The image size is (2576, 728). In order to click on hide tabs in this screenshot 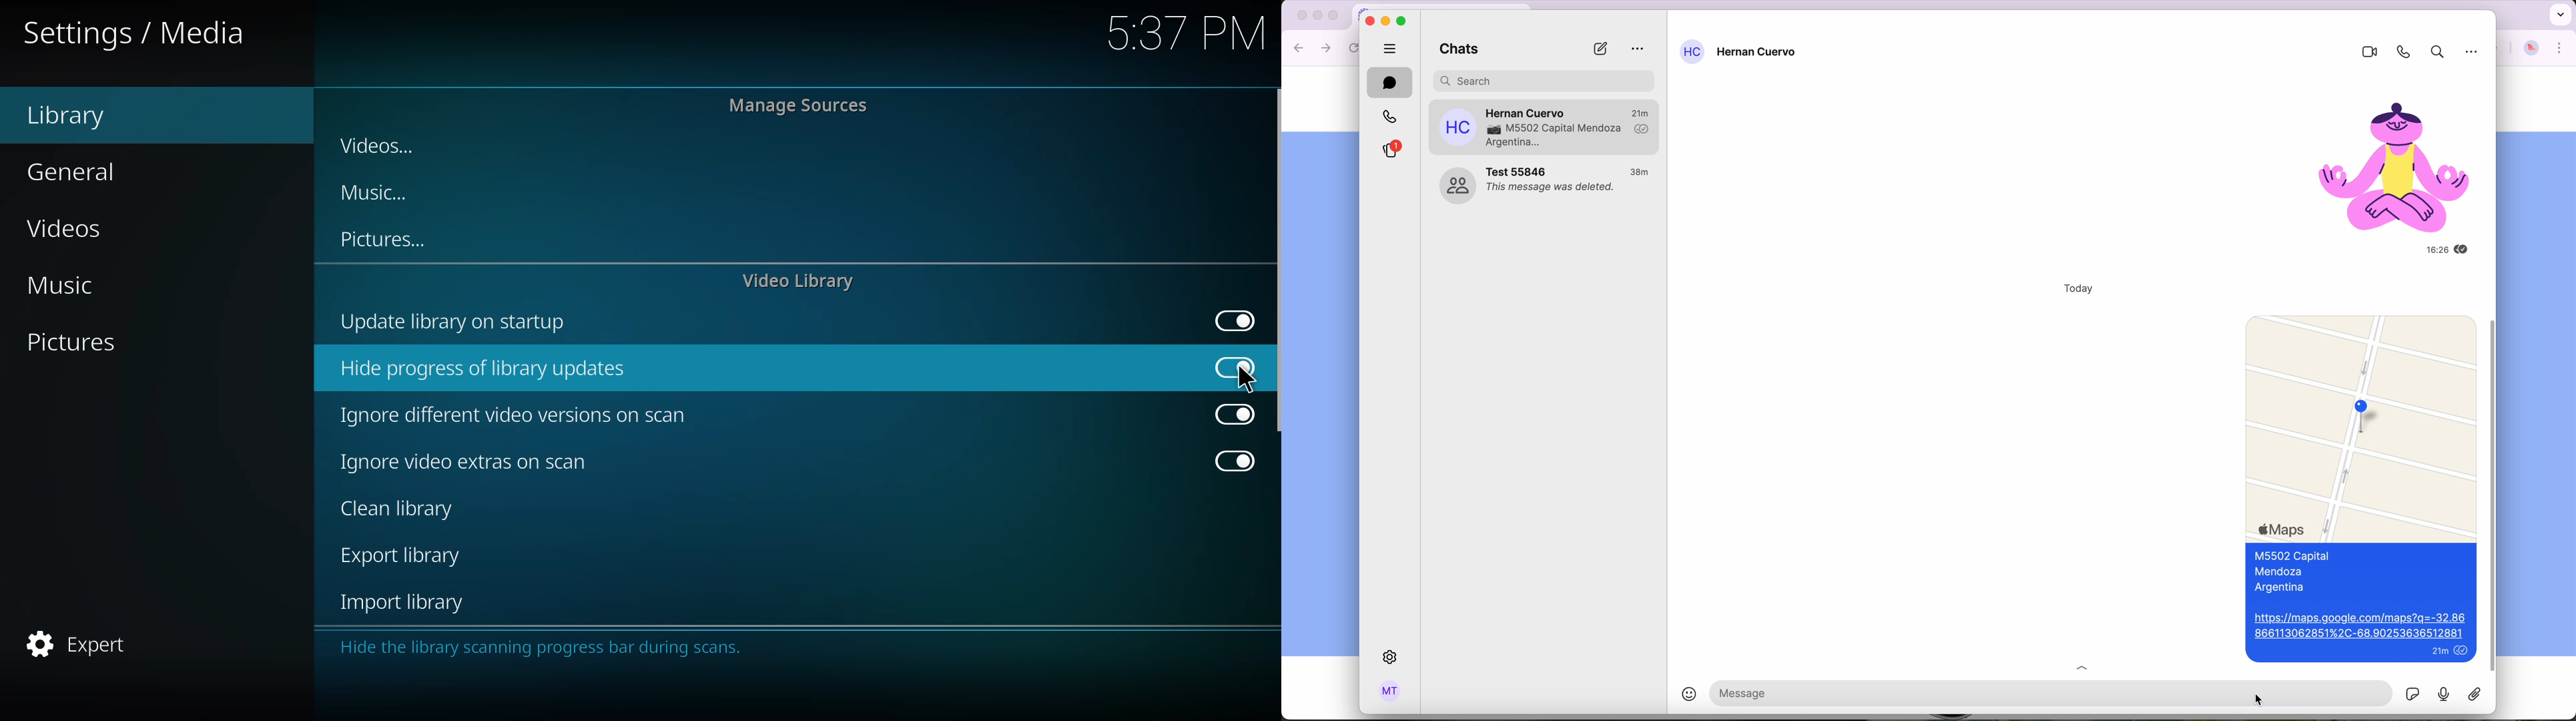, I will do `click(1390, 47)`.